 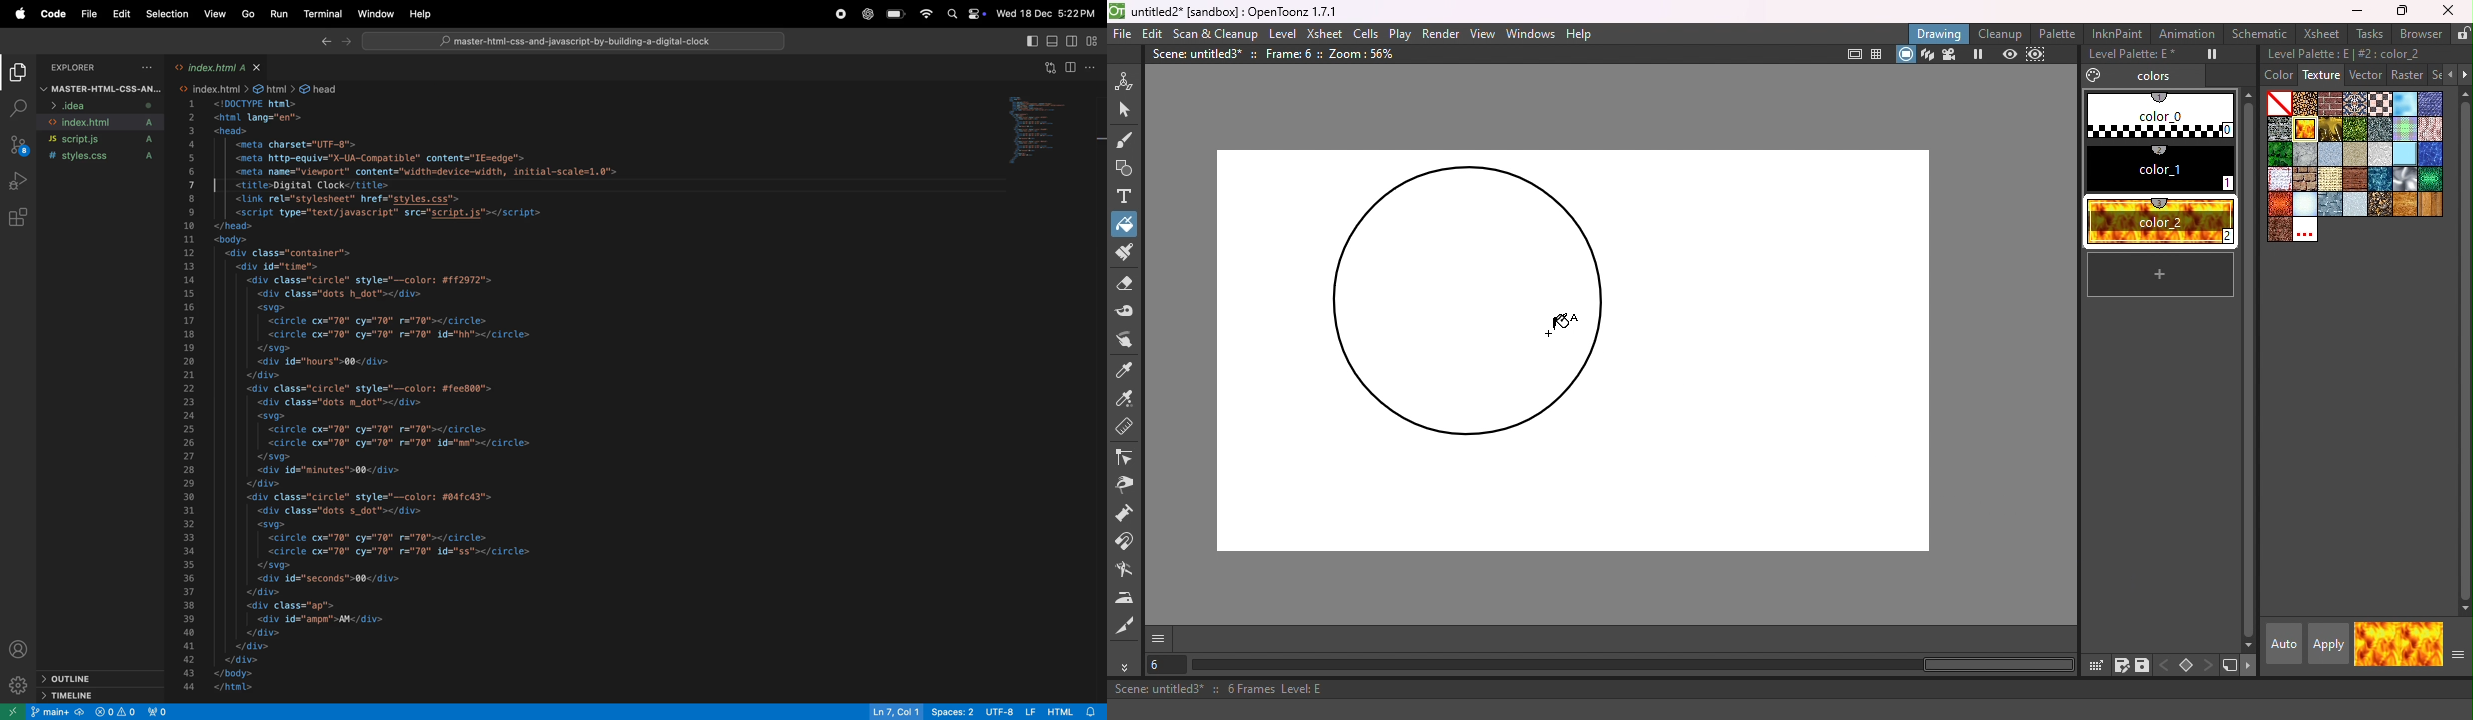 What do you see at coordinates (90, 15) in the screenshot?
I see `file` at bounding box center [90, 15].